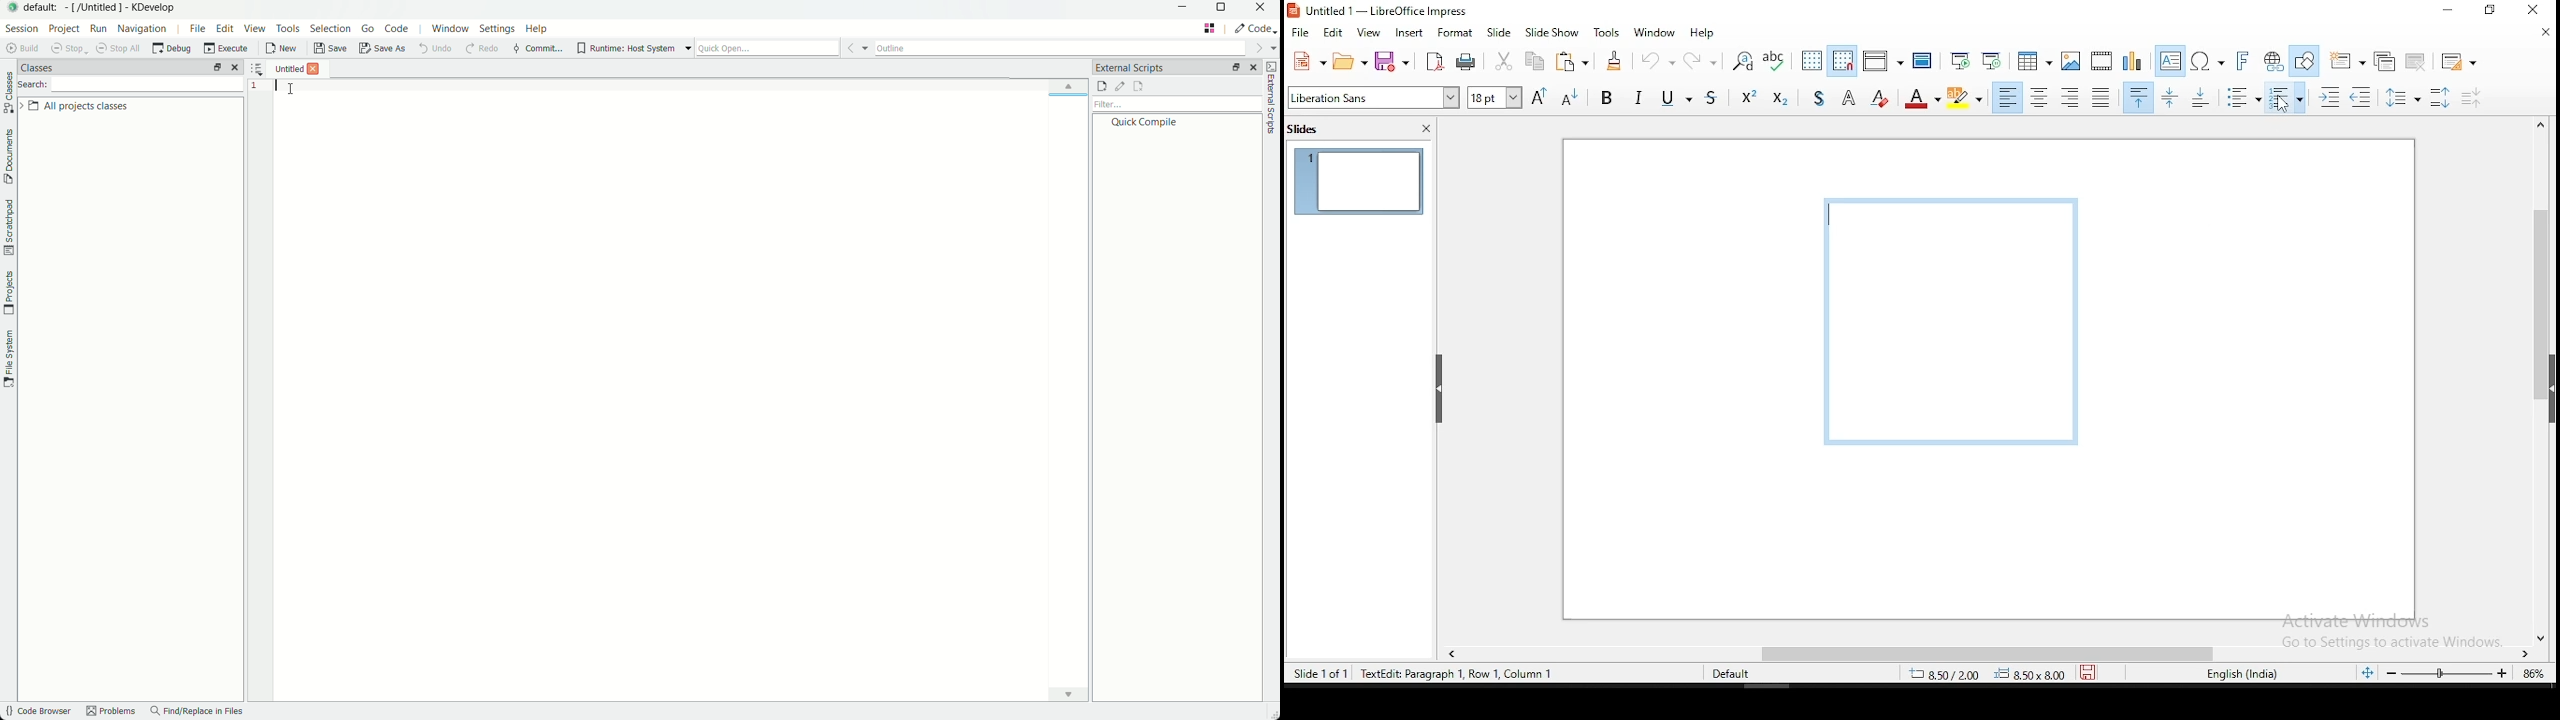  I want to click on insert chart, so click(2132, 60).